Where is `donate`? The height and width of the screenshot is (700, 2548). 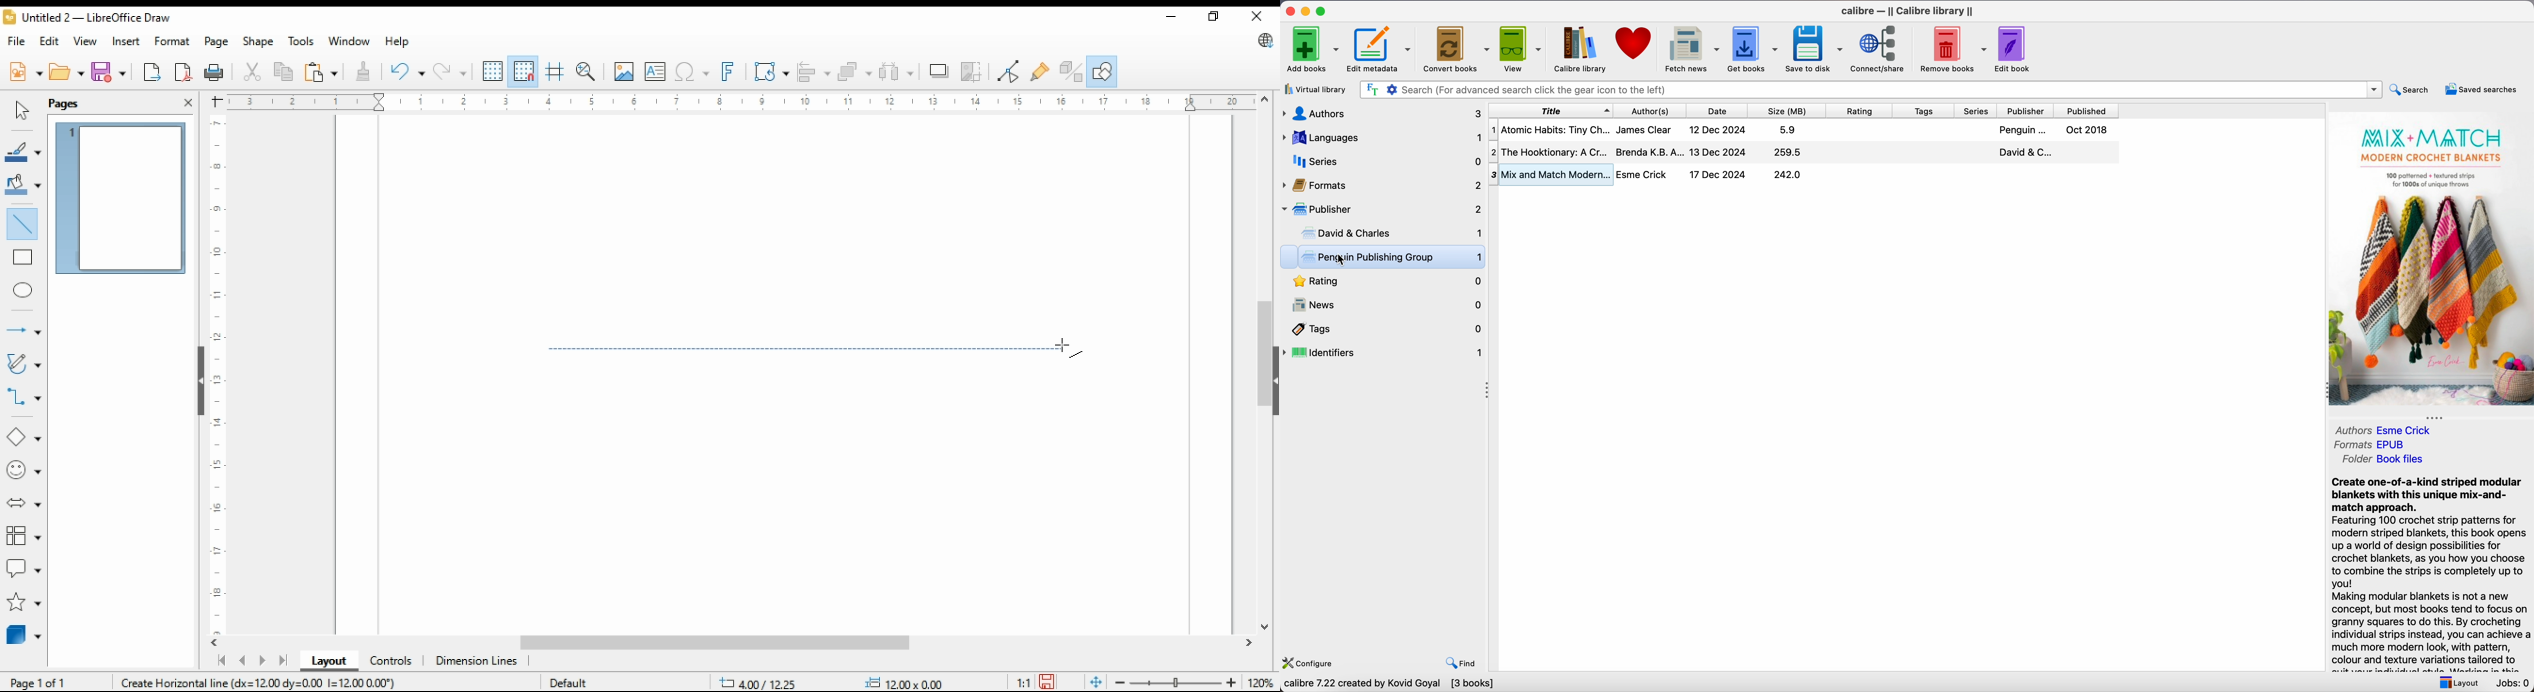 donate is located at coordinates (1634, 44).